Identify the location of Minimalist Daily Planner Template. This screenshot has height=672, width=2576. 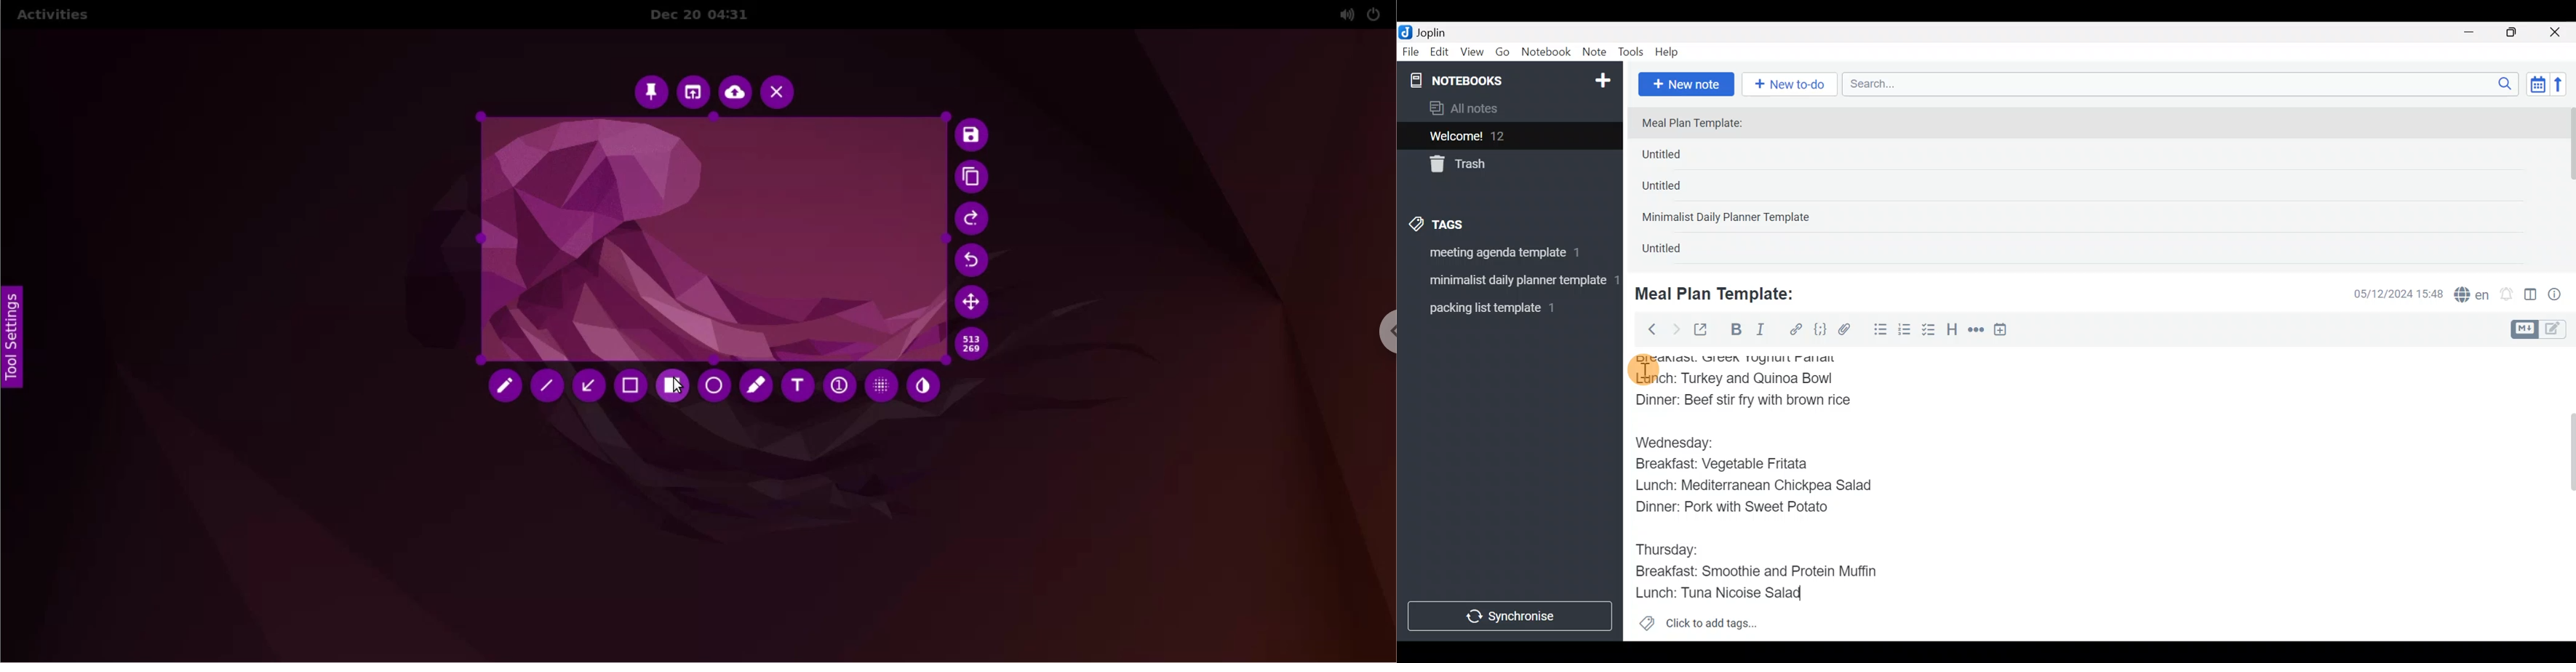
(1730, 219).